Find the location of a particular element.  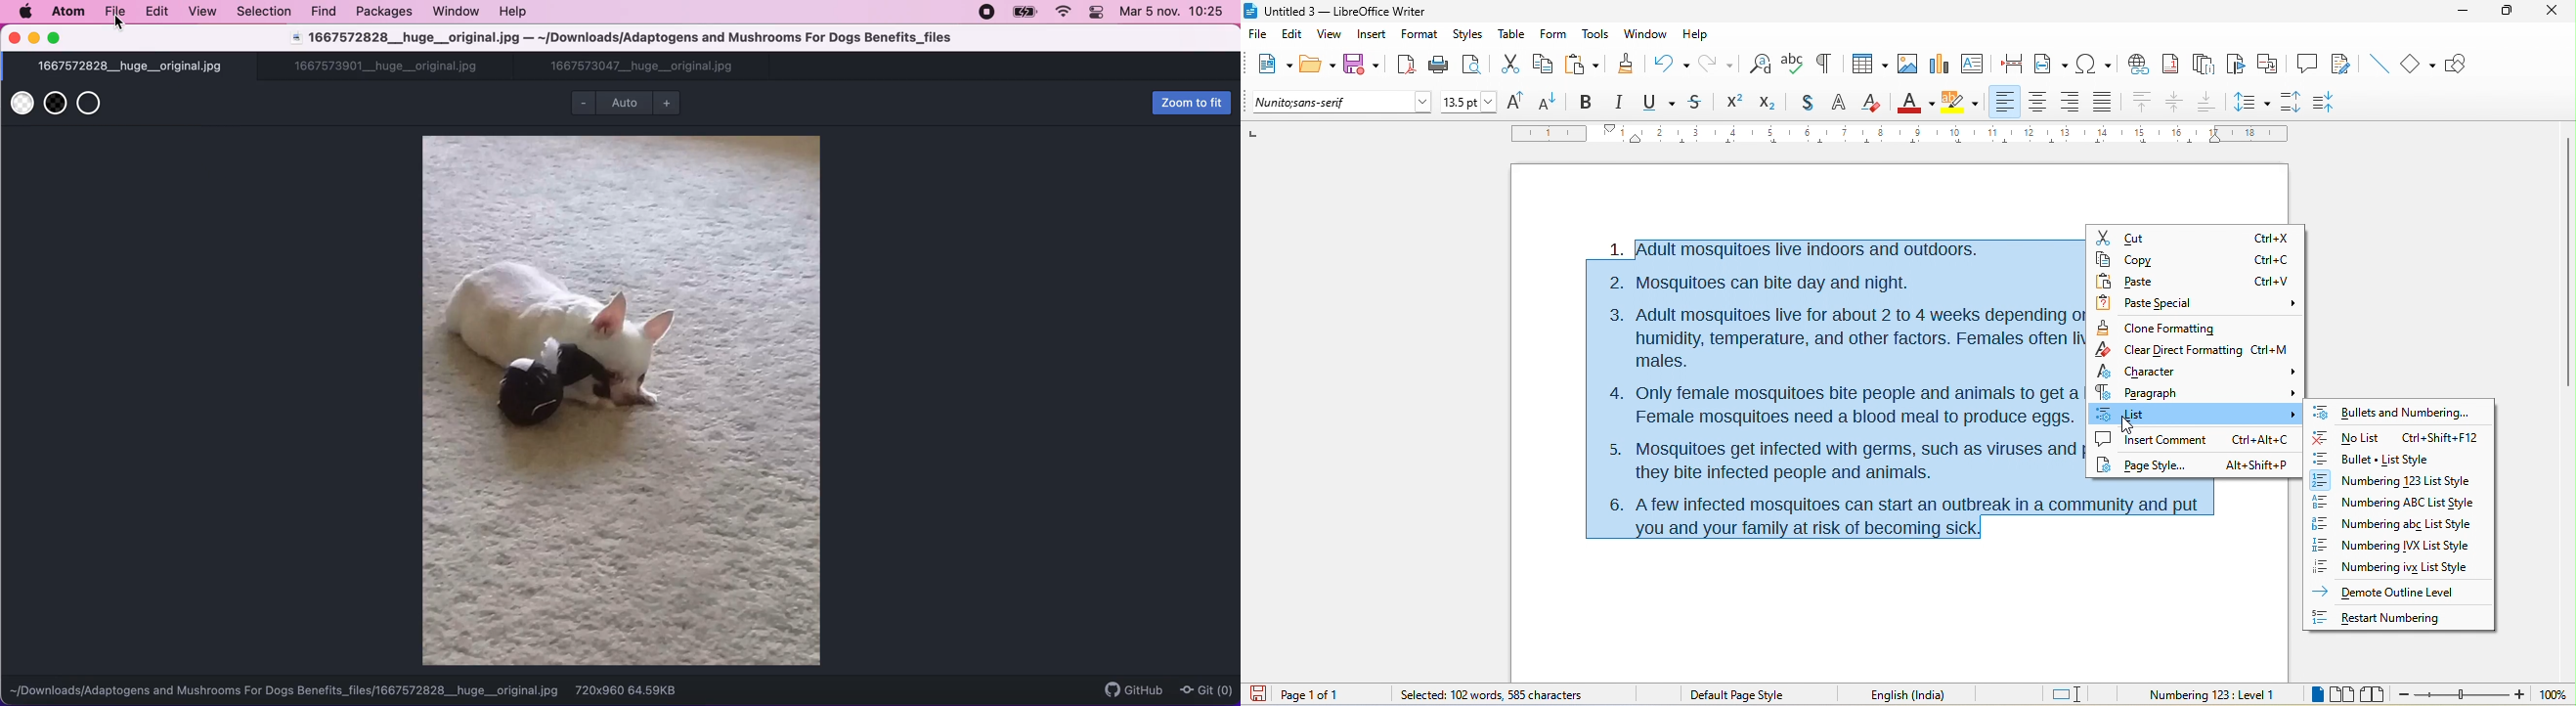

minimize is located at coordinates (2468, 17).